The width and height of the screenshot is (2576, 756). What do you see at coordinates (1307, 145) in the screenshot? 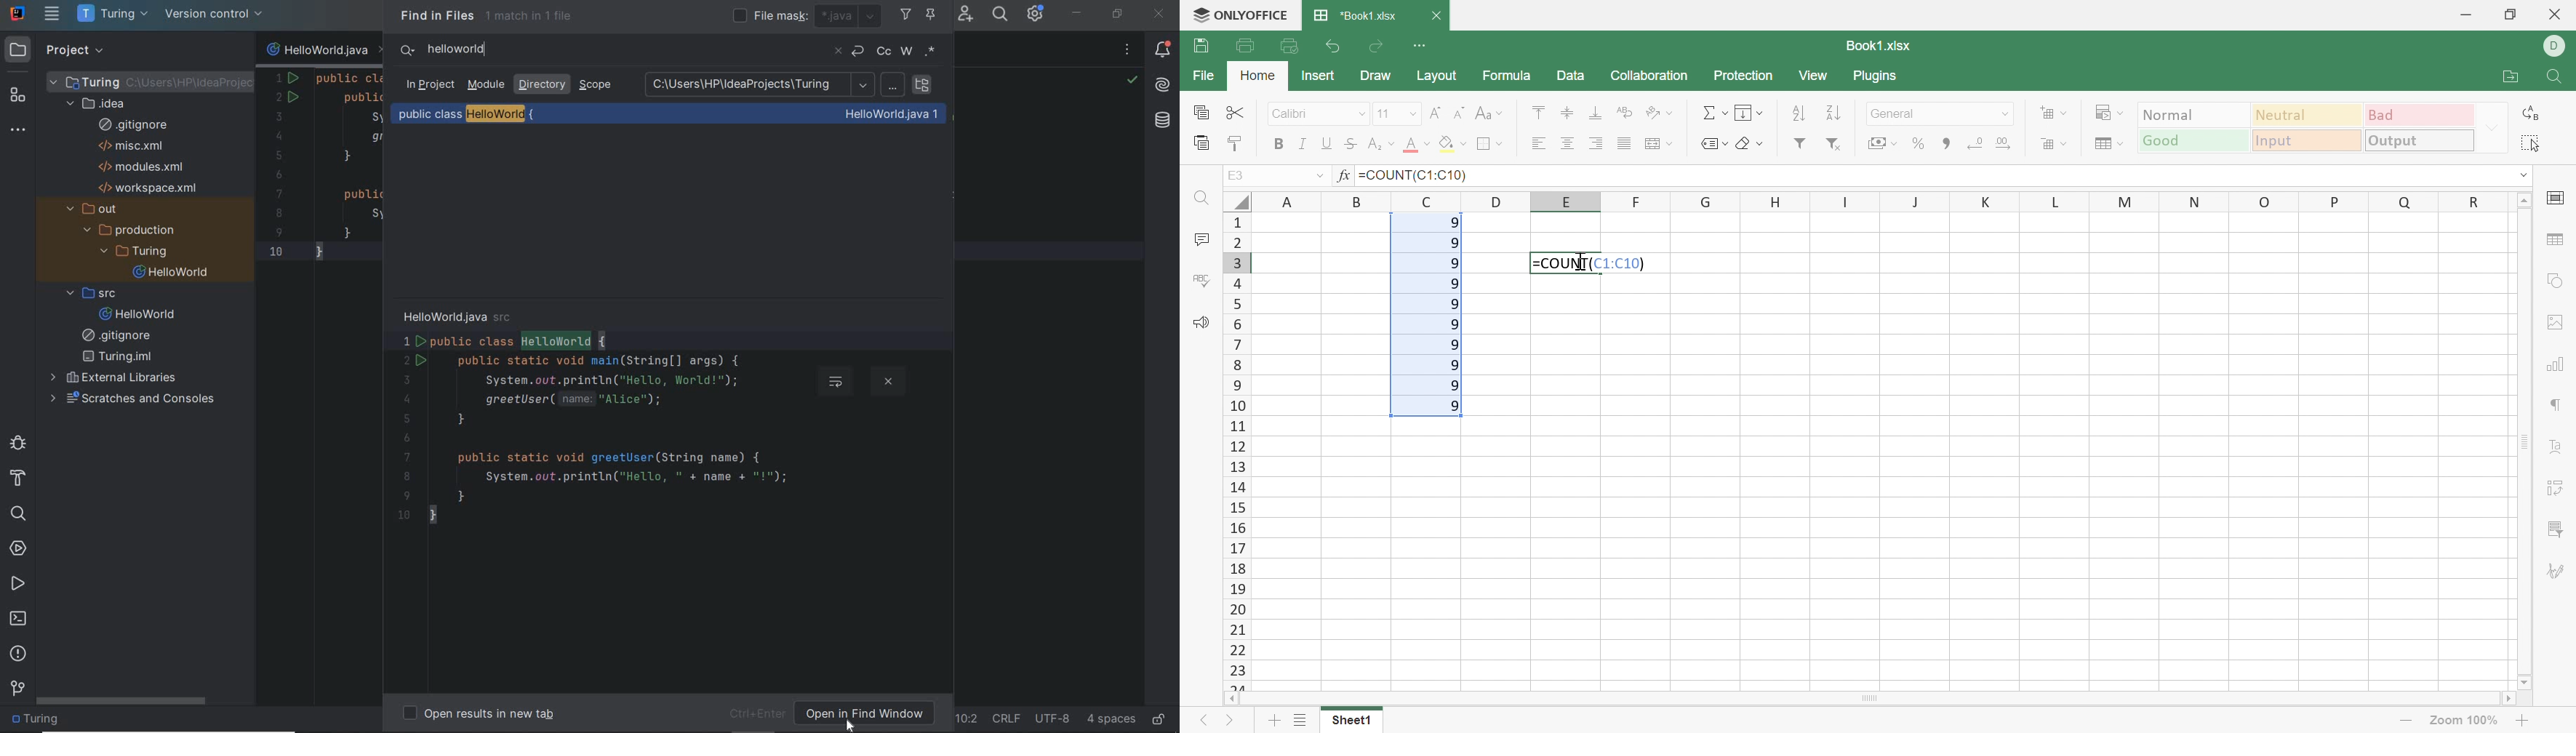
I see `Italic` at bounding box center [1307, 145].